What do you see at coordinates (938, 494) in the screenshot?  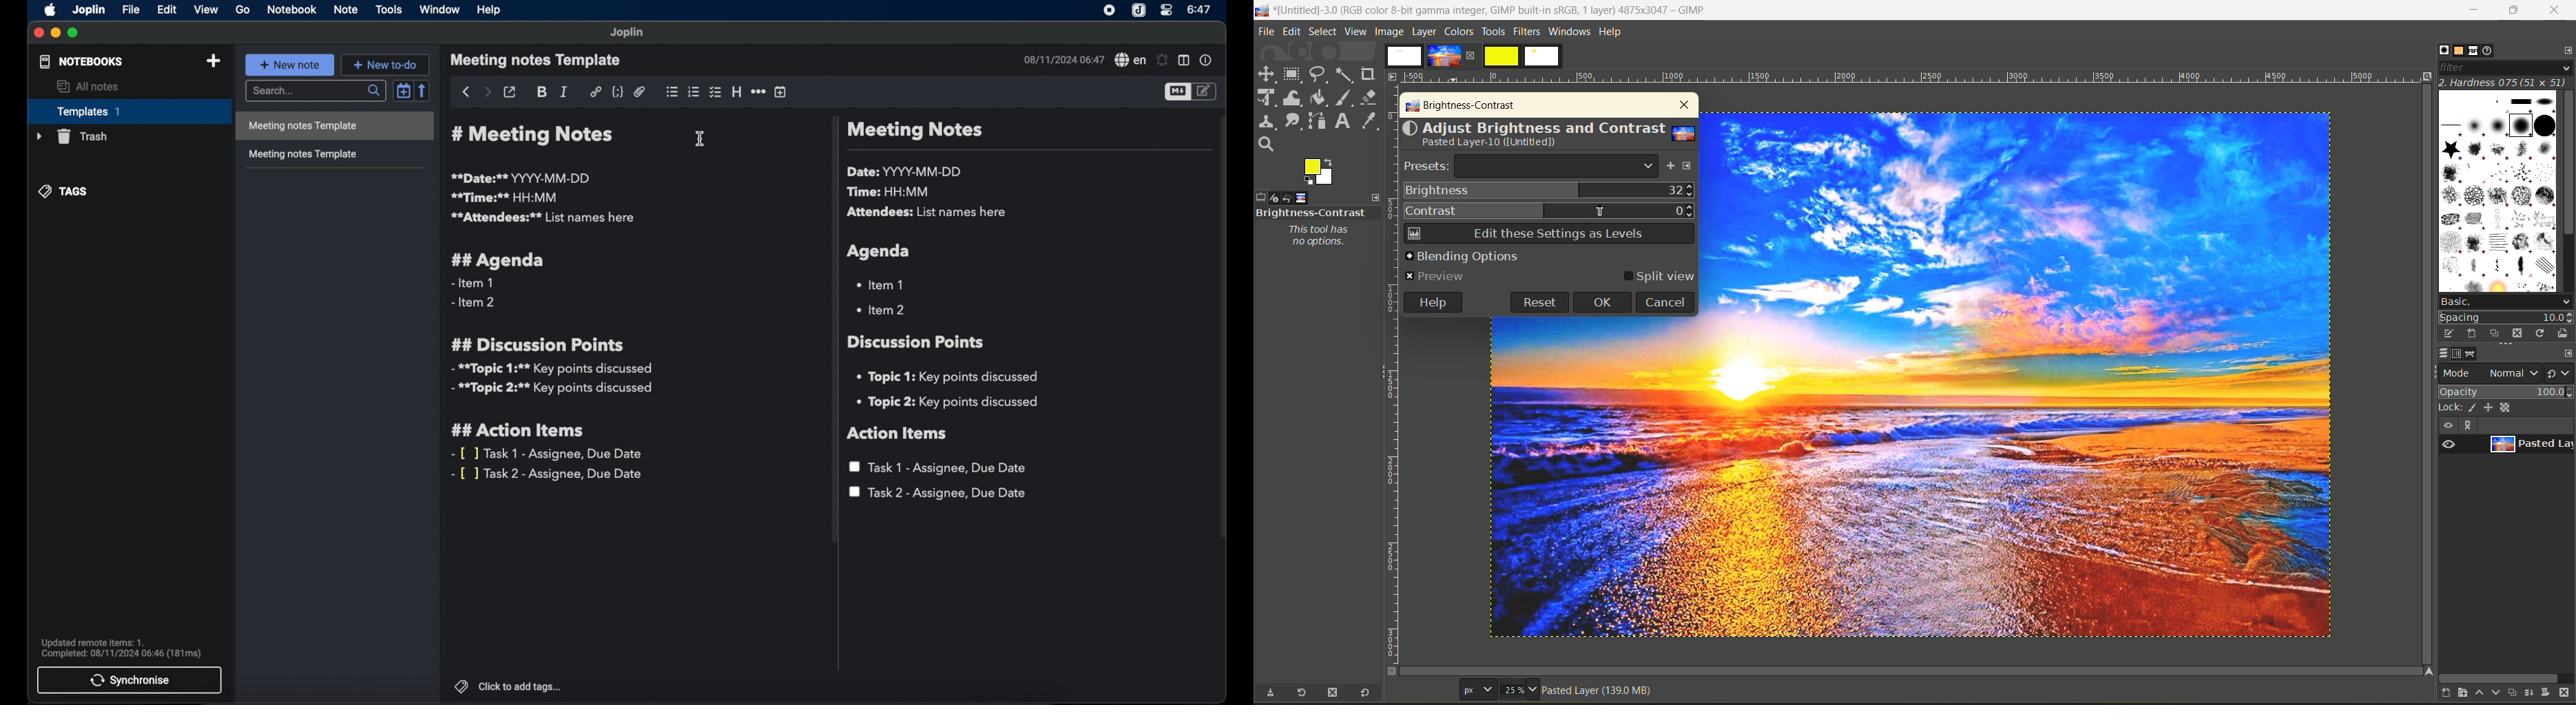 I see `task 2 - assignee, due date` at bounding box center [938, 494].